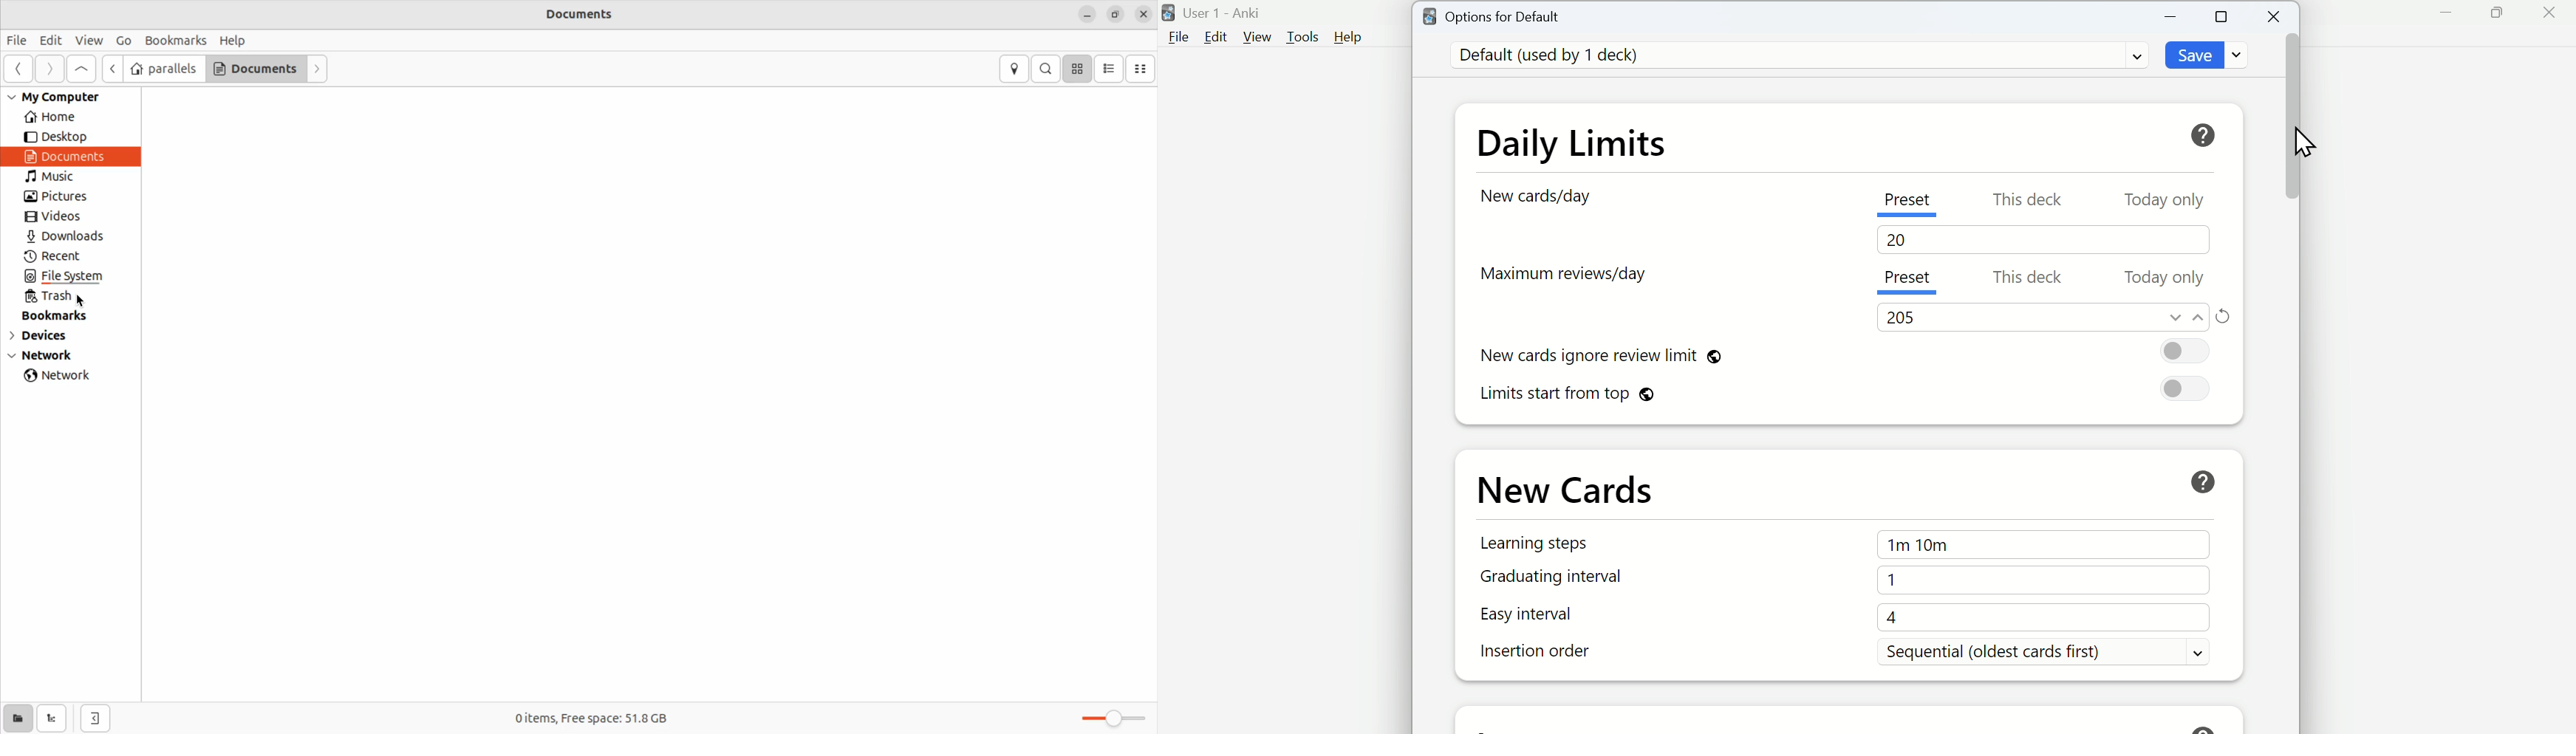 The height and width of the screenshot is (756, 2576). I want to click on This deck, so click(2029, 203).